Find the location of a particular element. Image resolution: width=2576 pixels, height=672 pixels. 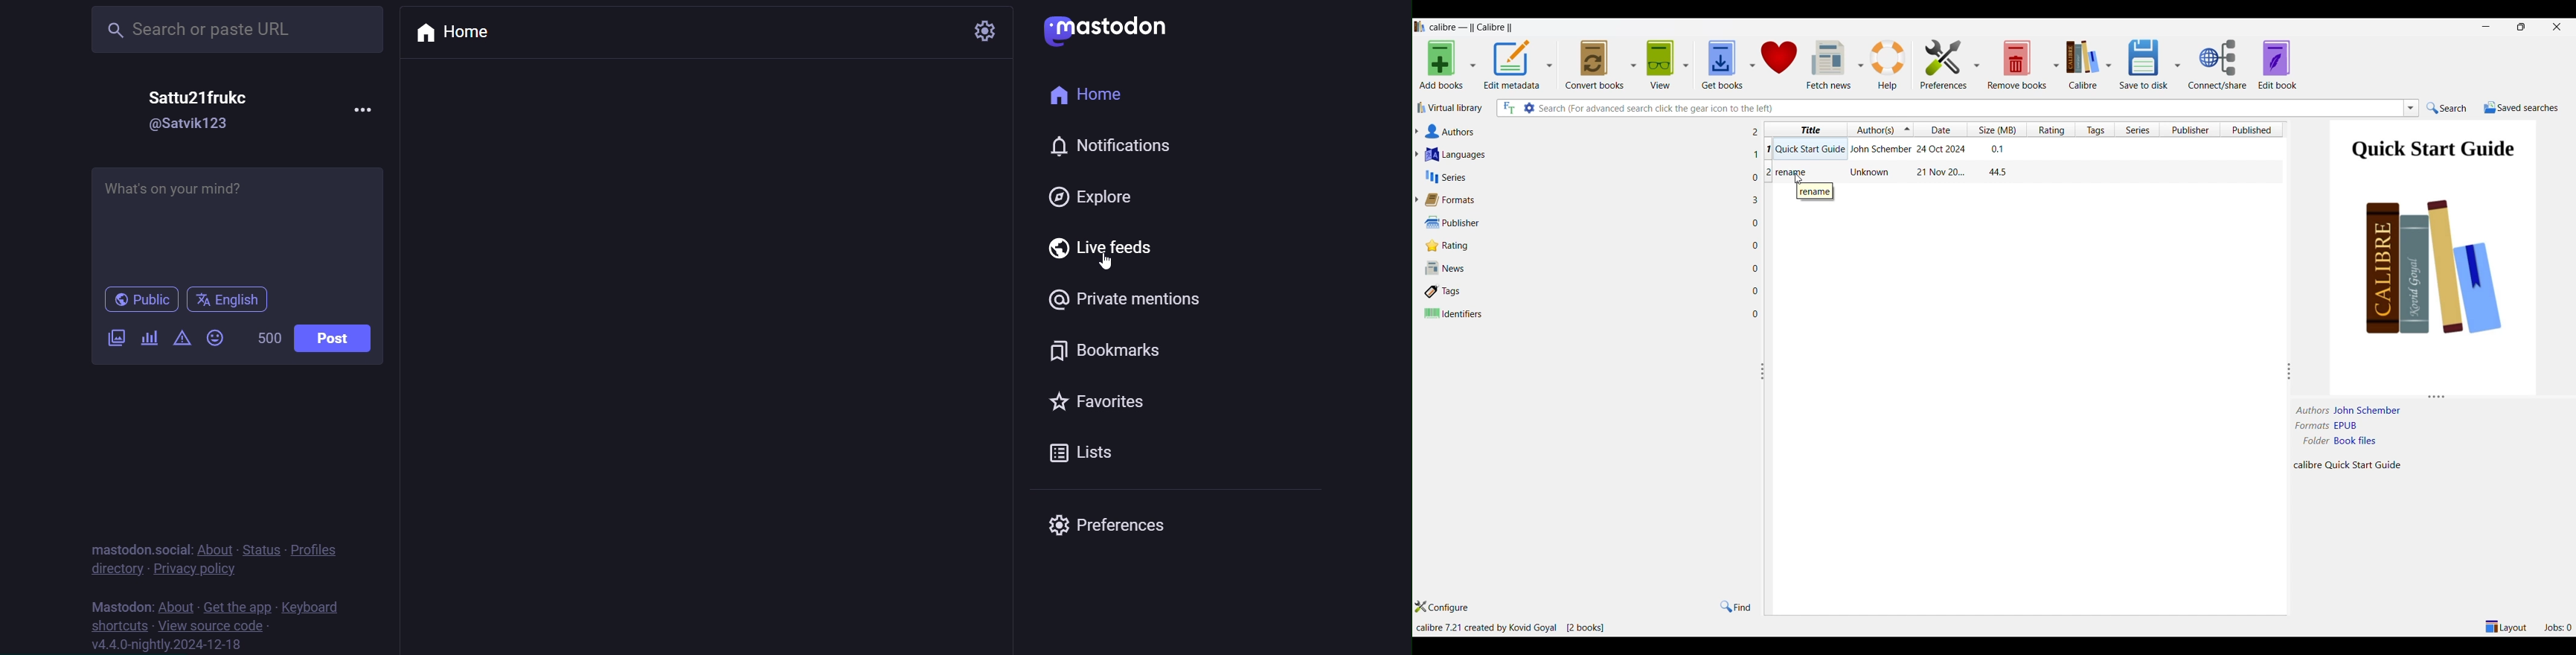

list is located at coordinates (1086, 454).